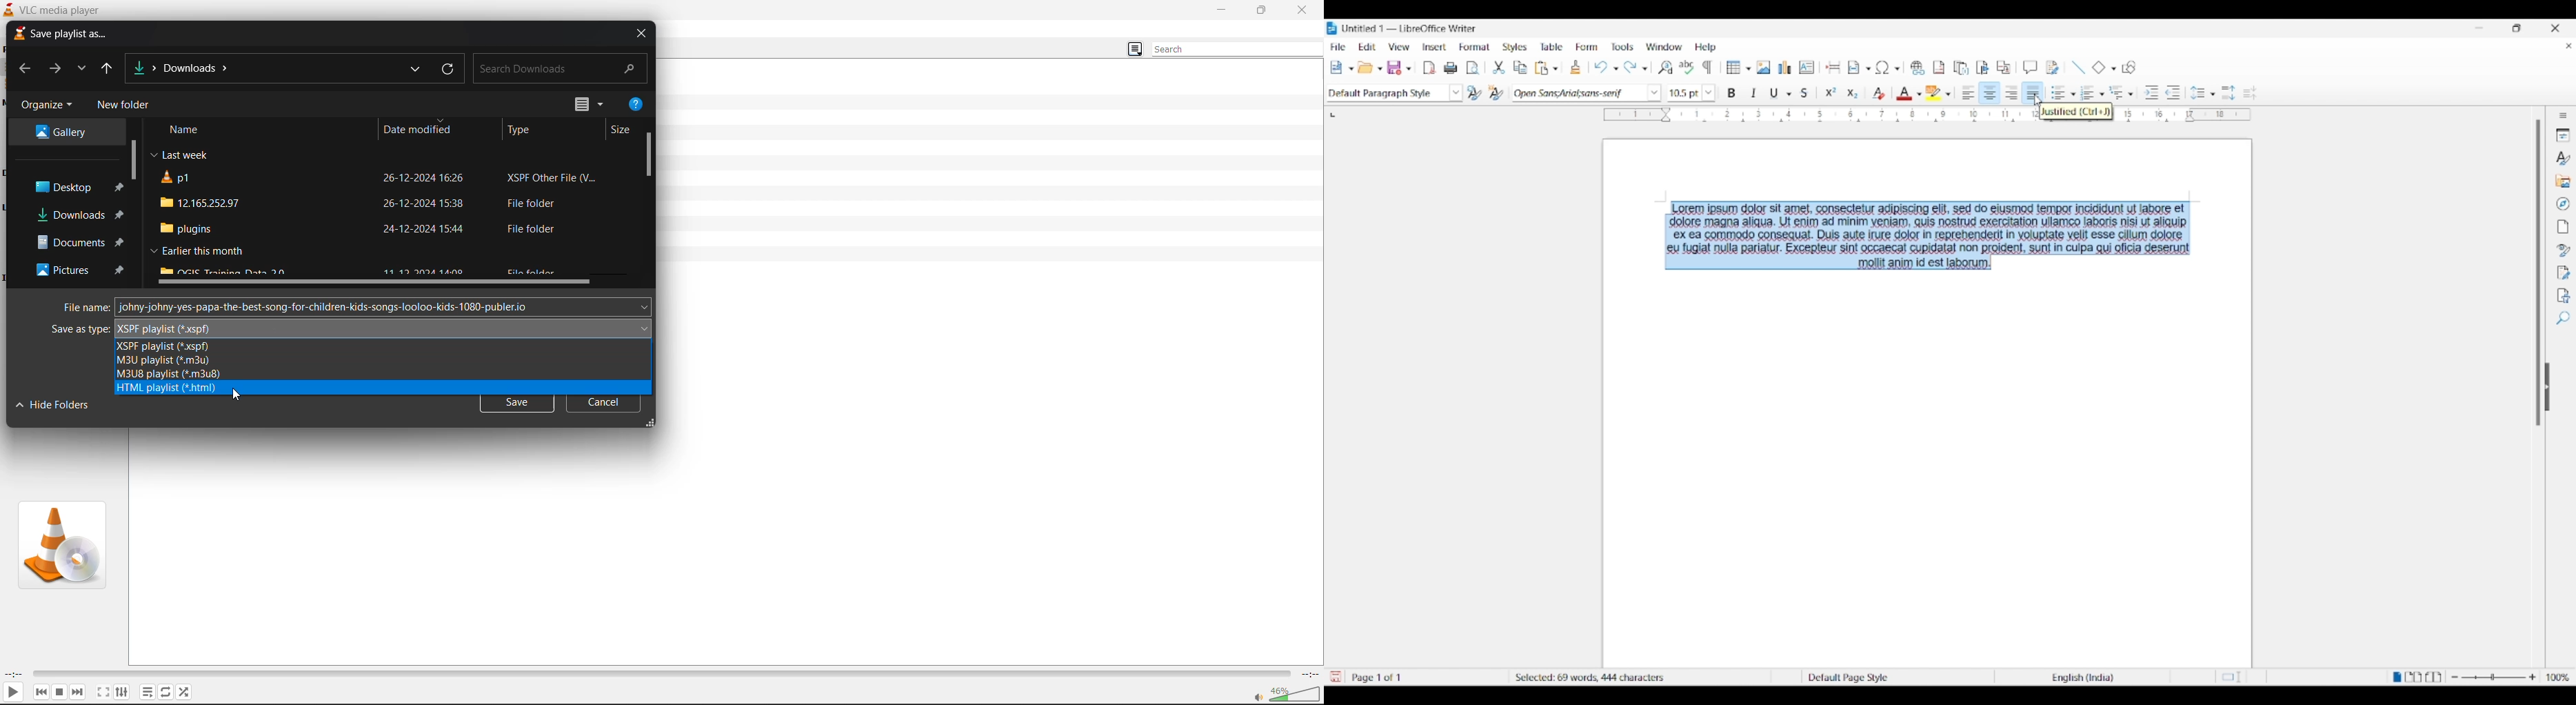  Describe the element at coordinates (2533, 677) in the screenshot. I see `Zoom in` at that location.